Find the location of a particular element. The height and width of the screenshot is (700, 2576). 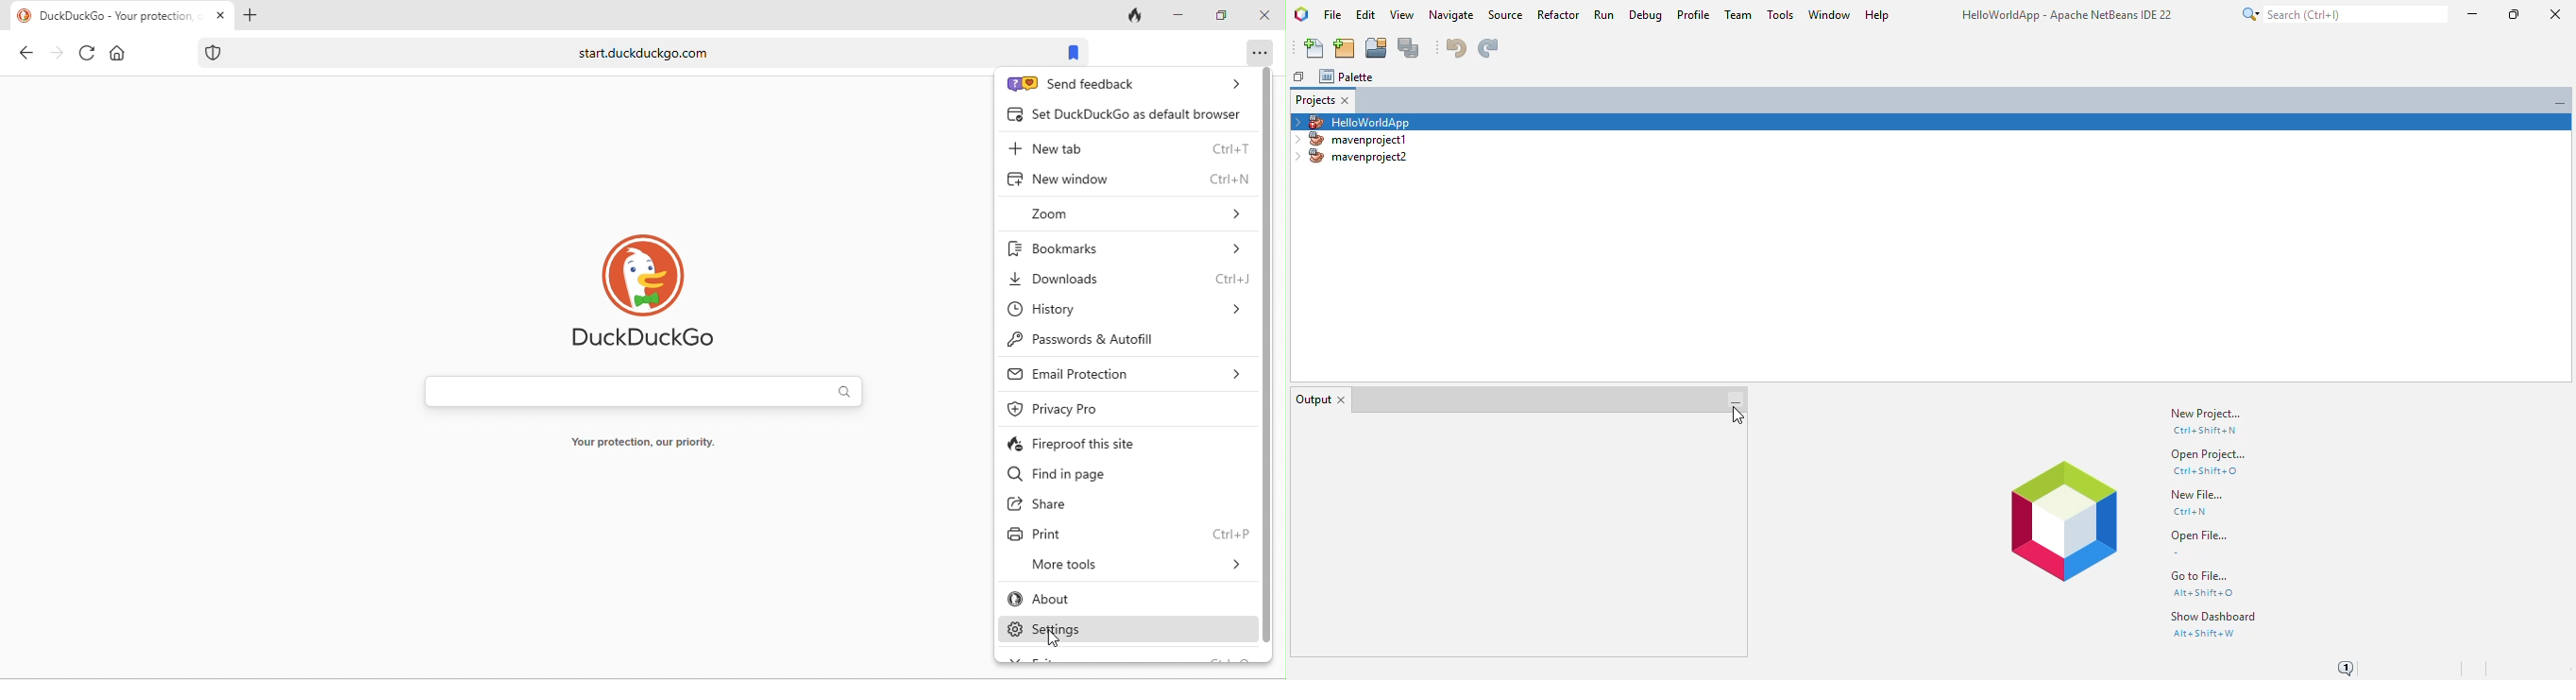

new file is located at coordinates (1315, 48).